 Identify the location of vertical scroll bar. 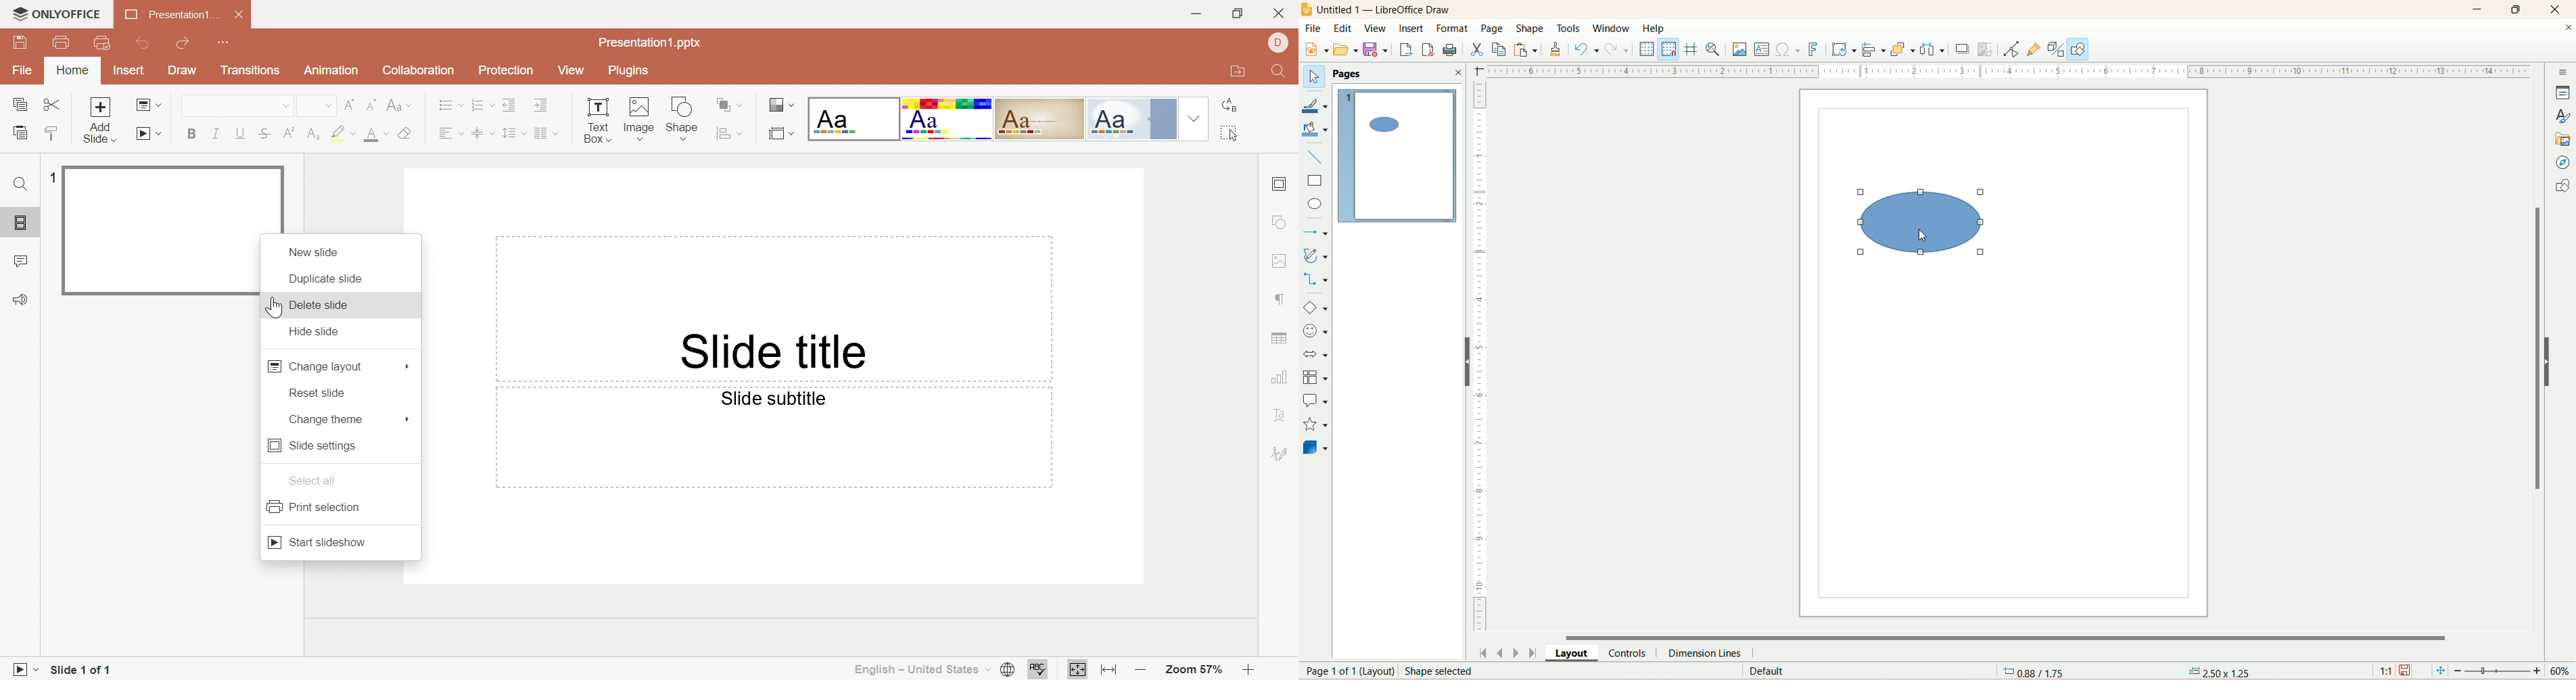
(2534, 356).